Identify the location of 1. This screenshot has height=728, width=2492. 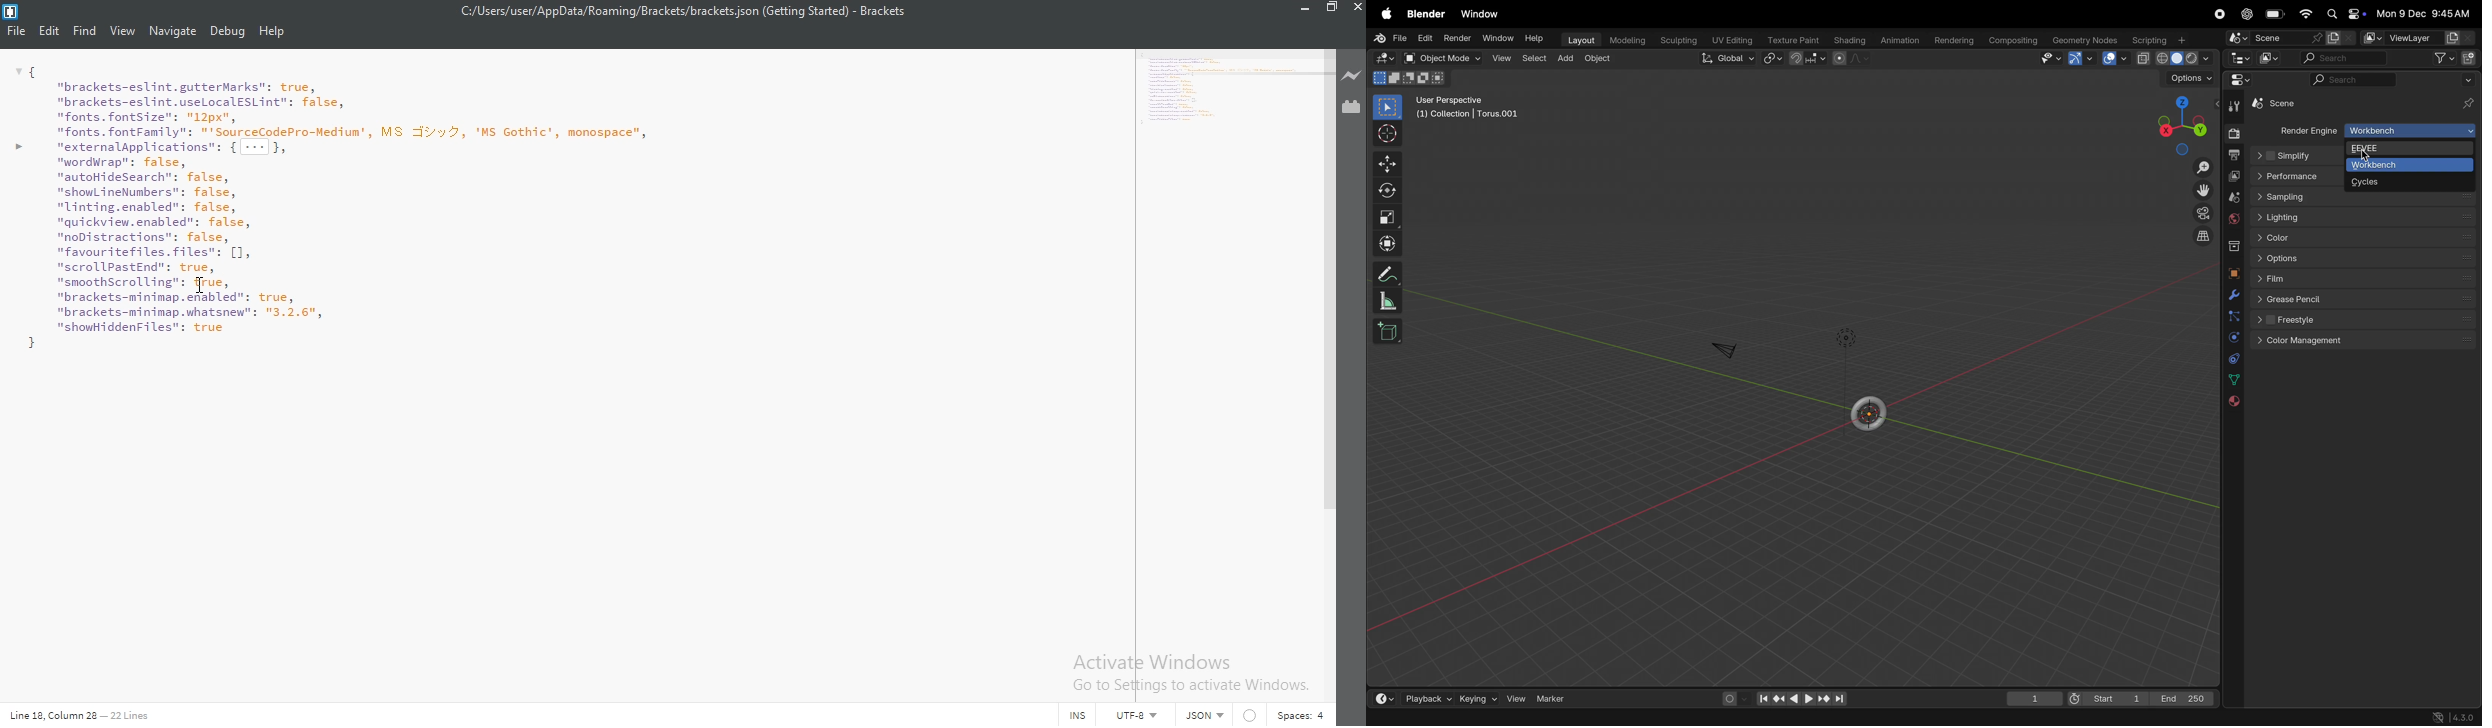
(2035, 700).